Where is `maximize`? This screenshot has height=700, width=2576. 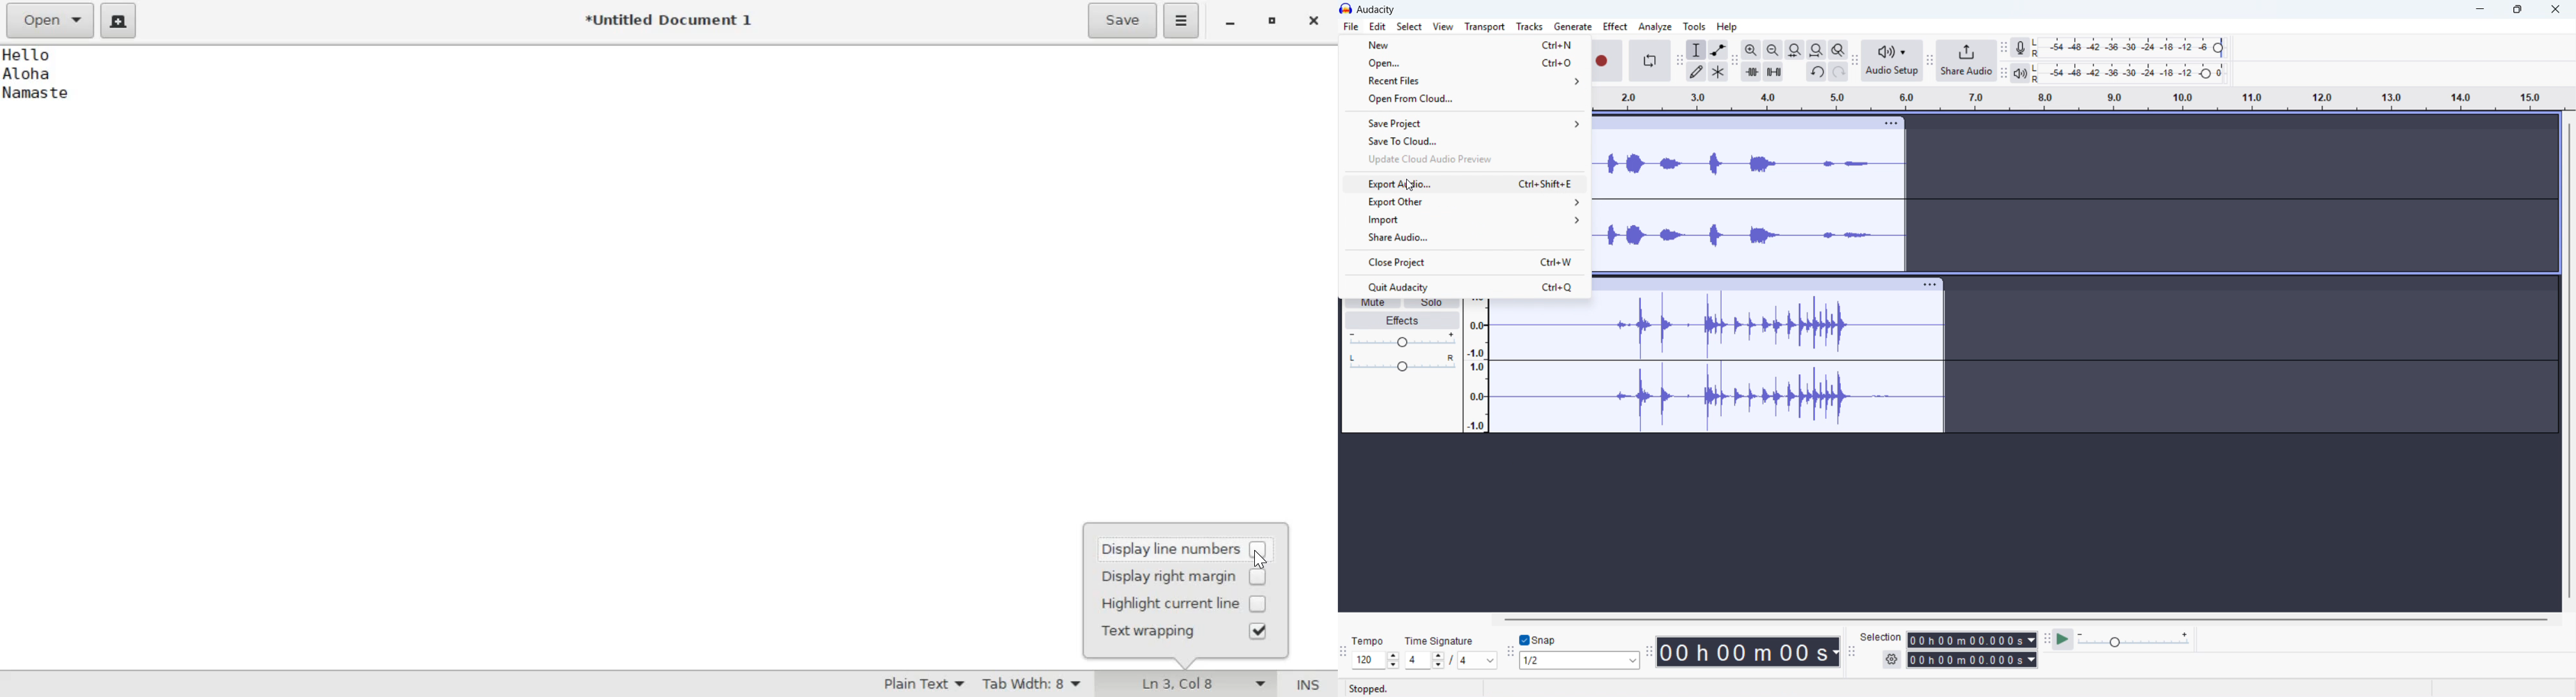
maximize is located at coordinates (1272, 22).